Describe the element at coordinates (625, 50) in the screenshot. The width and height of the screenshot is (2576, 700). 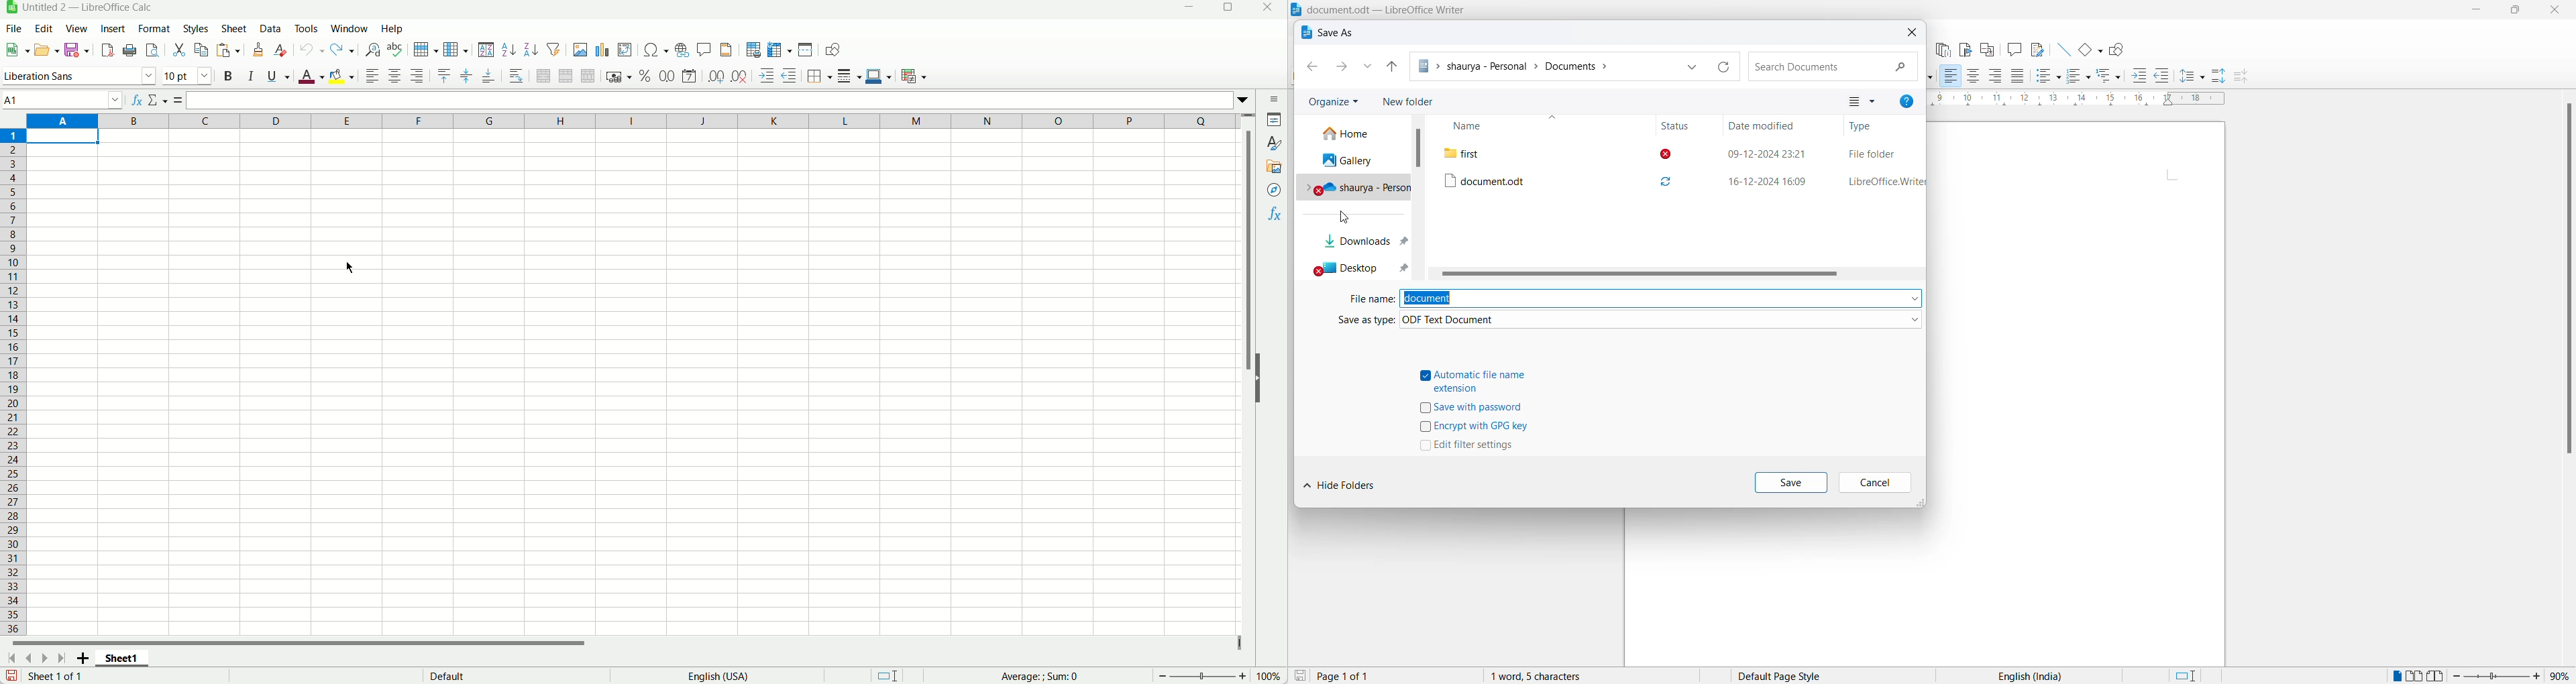
I see `Insert or edit pivot table` at that location.